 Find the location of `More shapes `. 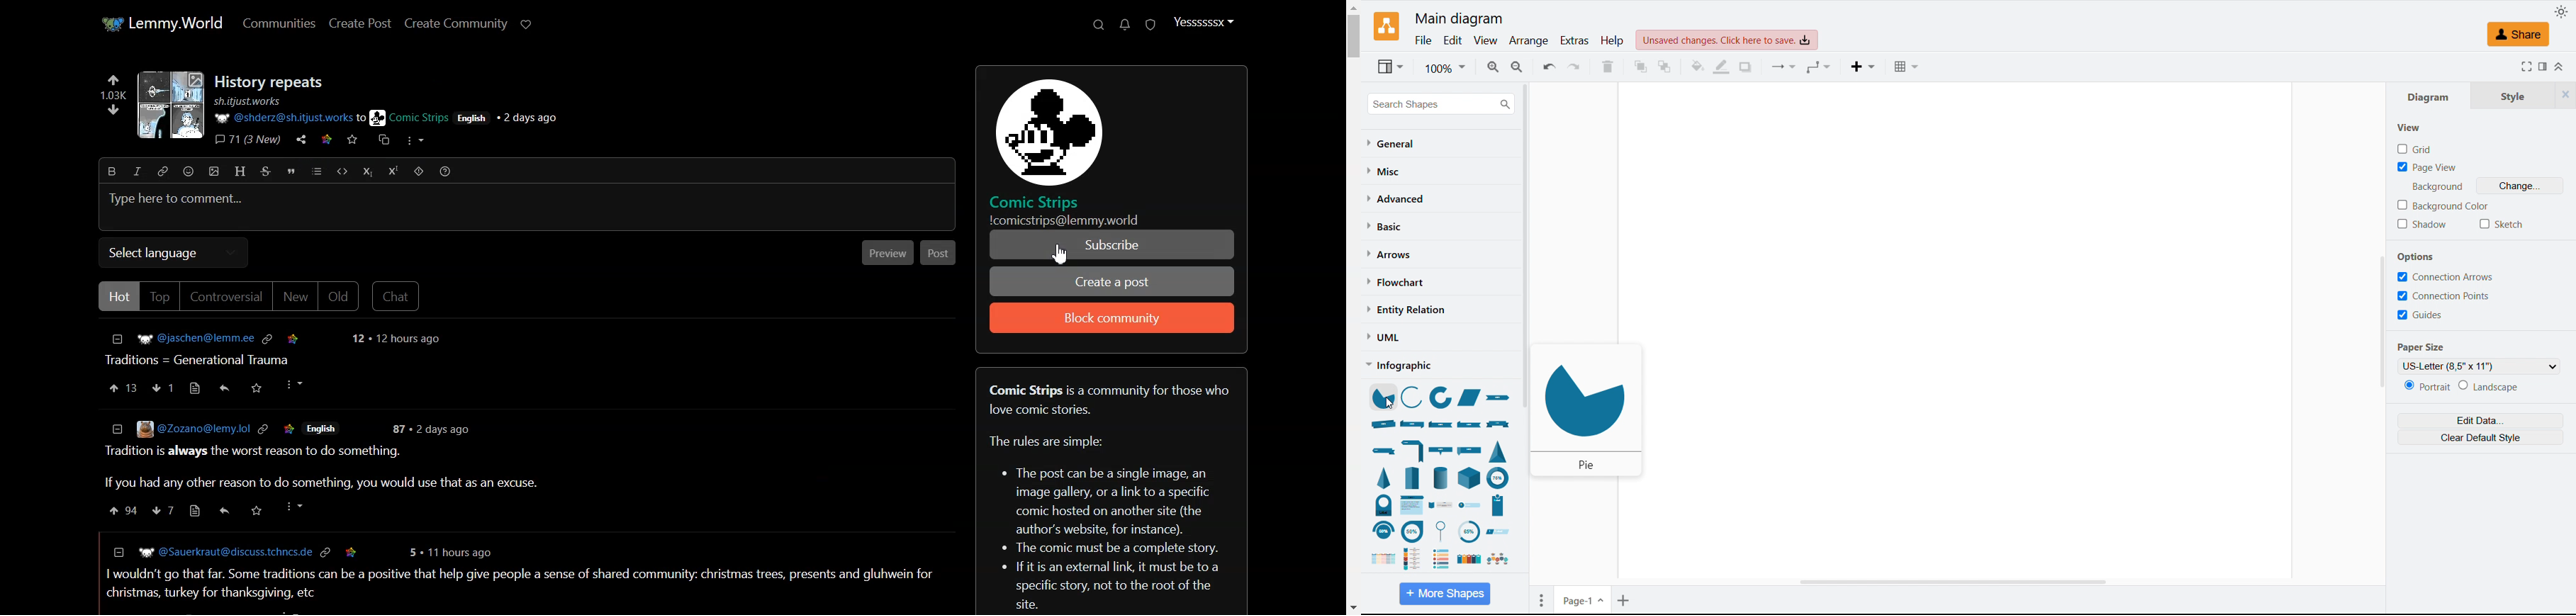

More shapes  is located at coordinates (1447, 592).